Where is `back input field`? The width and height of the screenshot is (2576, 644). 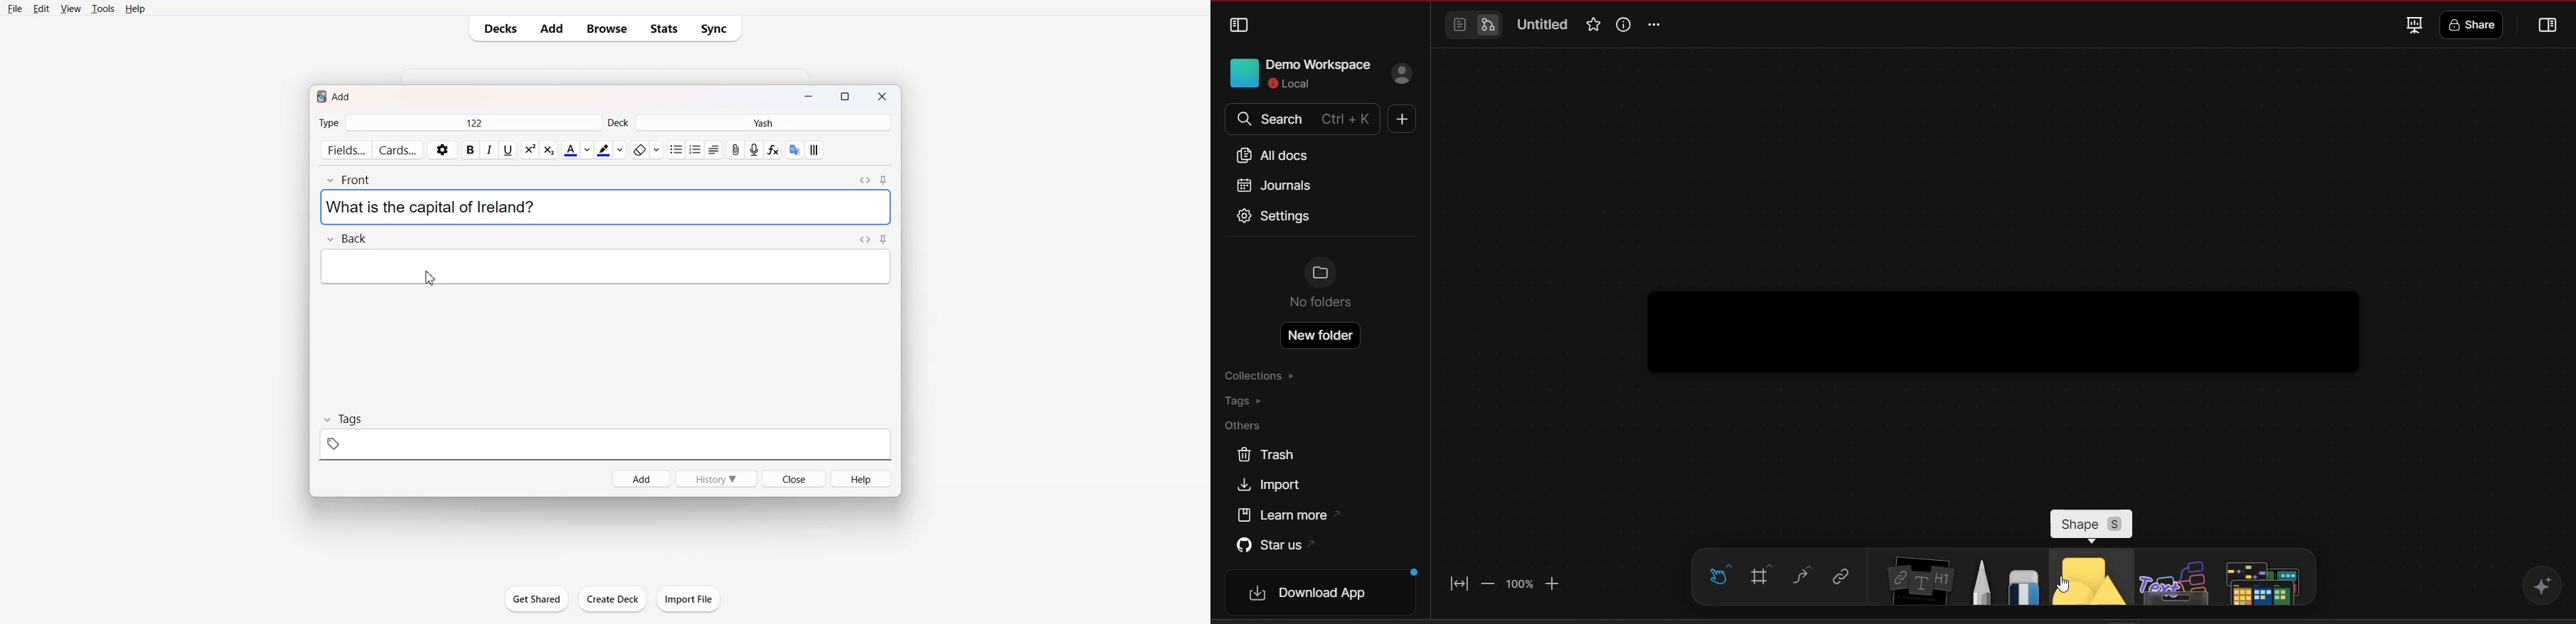 back input field is located at coordinates (605, 266).